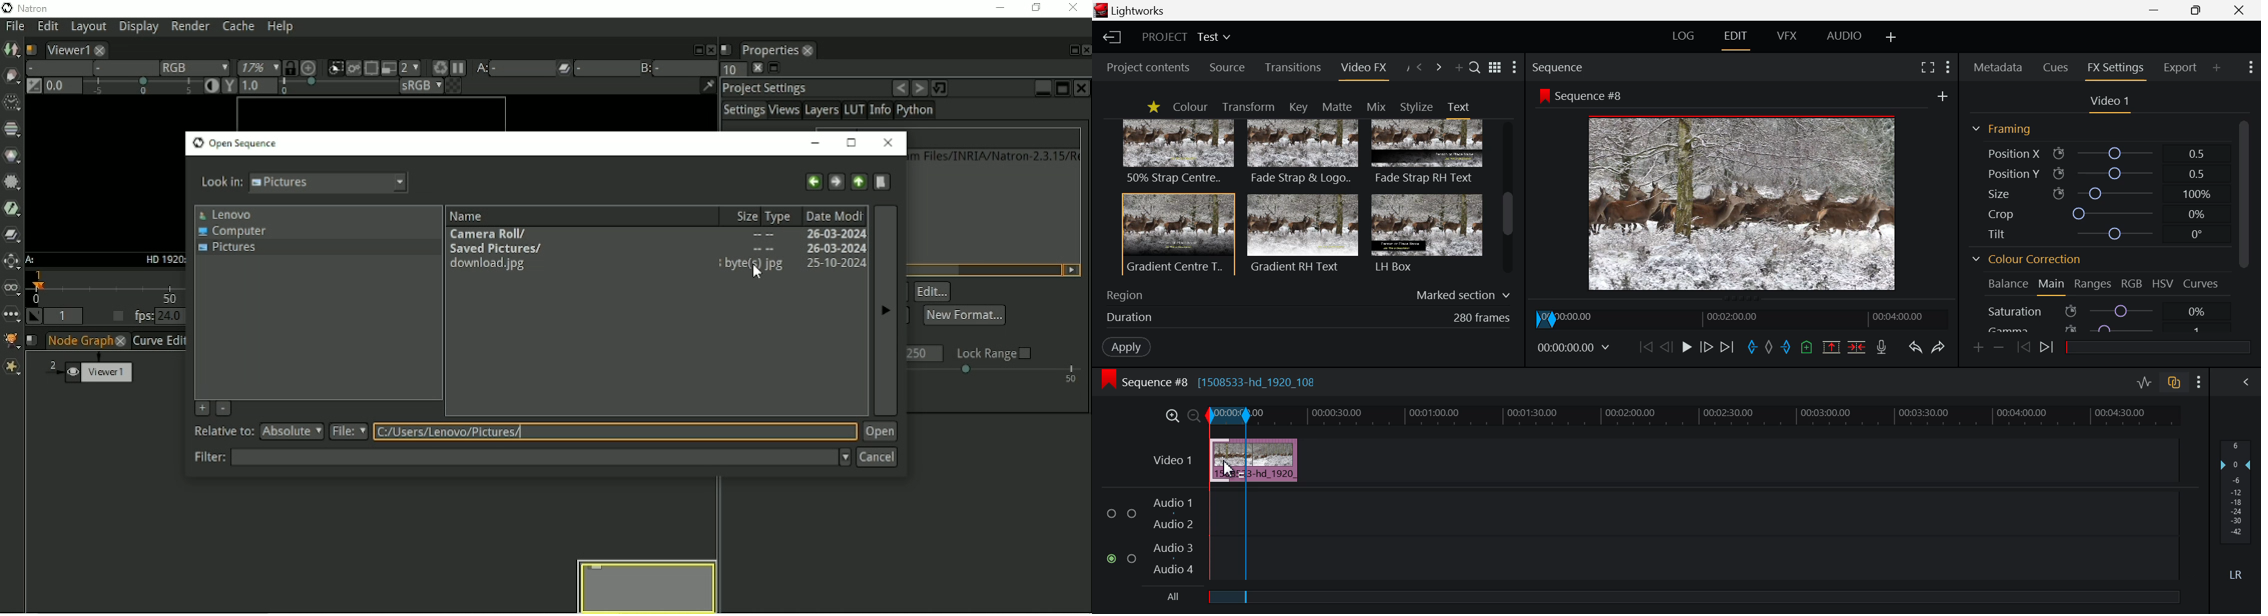 The image size is (2268, 616). Describe the element at coordinates (1738, 37) in the screenshot. I see `EDIT Layout` at that location.